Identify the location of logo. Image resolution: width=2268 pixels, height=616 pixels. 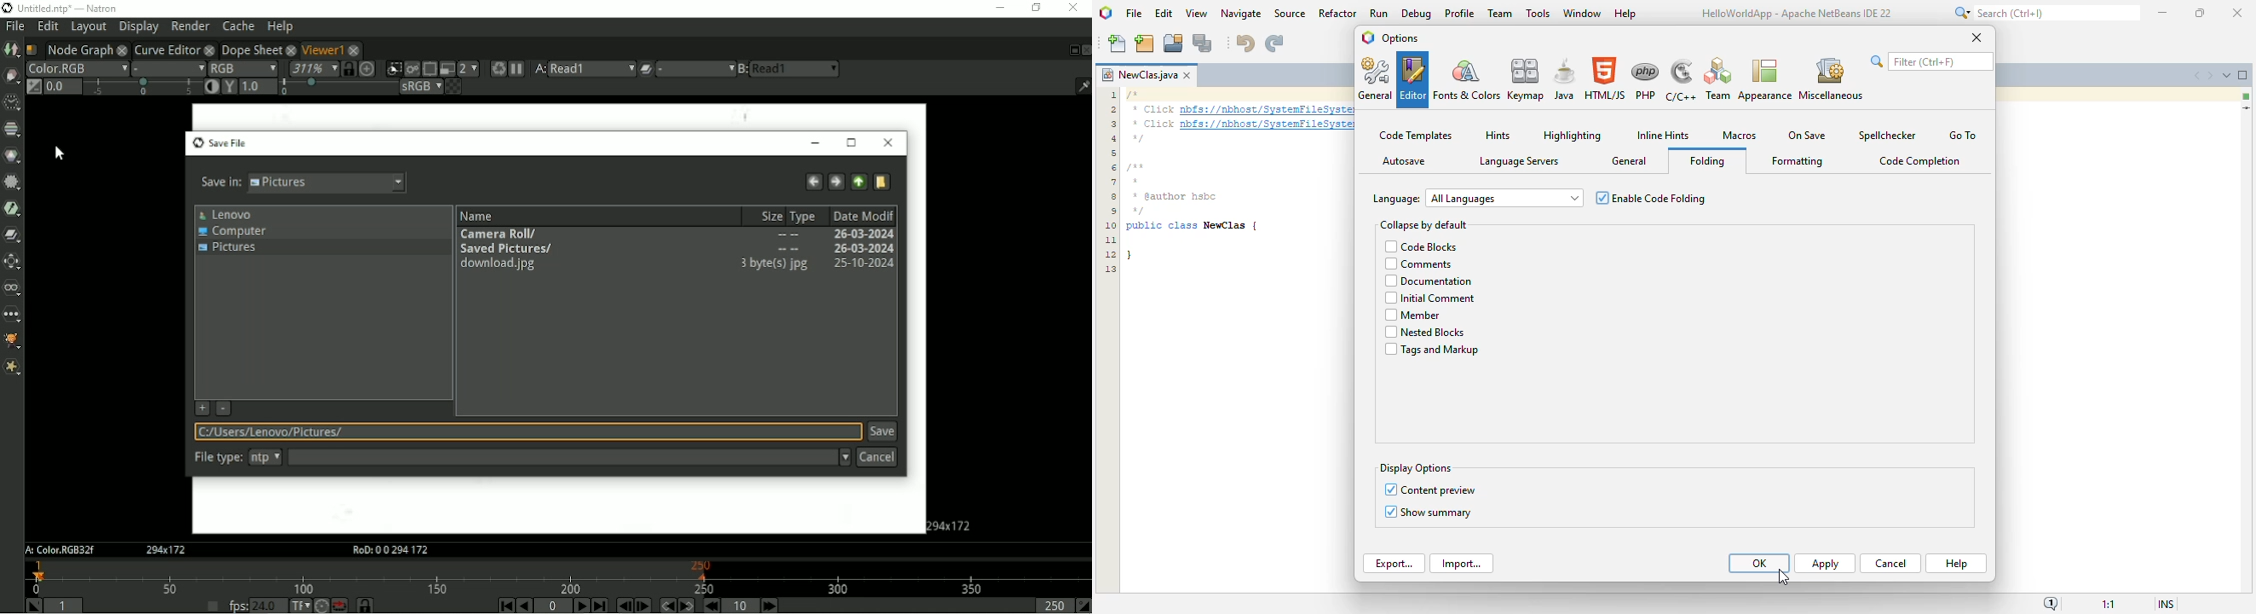
(1106, 13).